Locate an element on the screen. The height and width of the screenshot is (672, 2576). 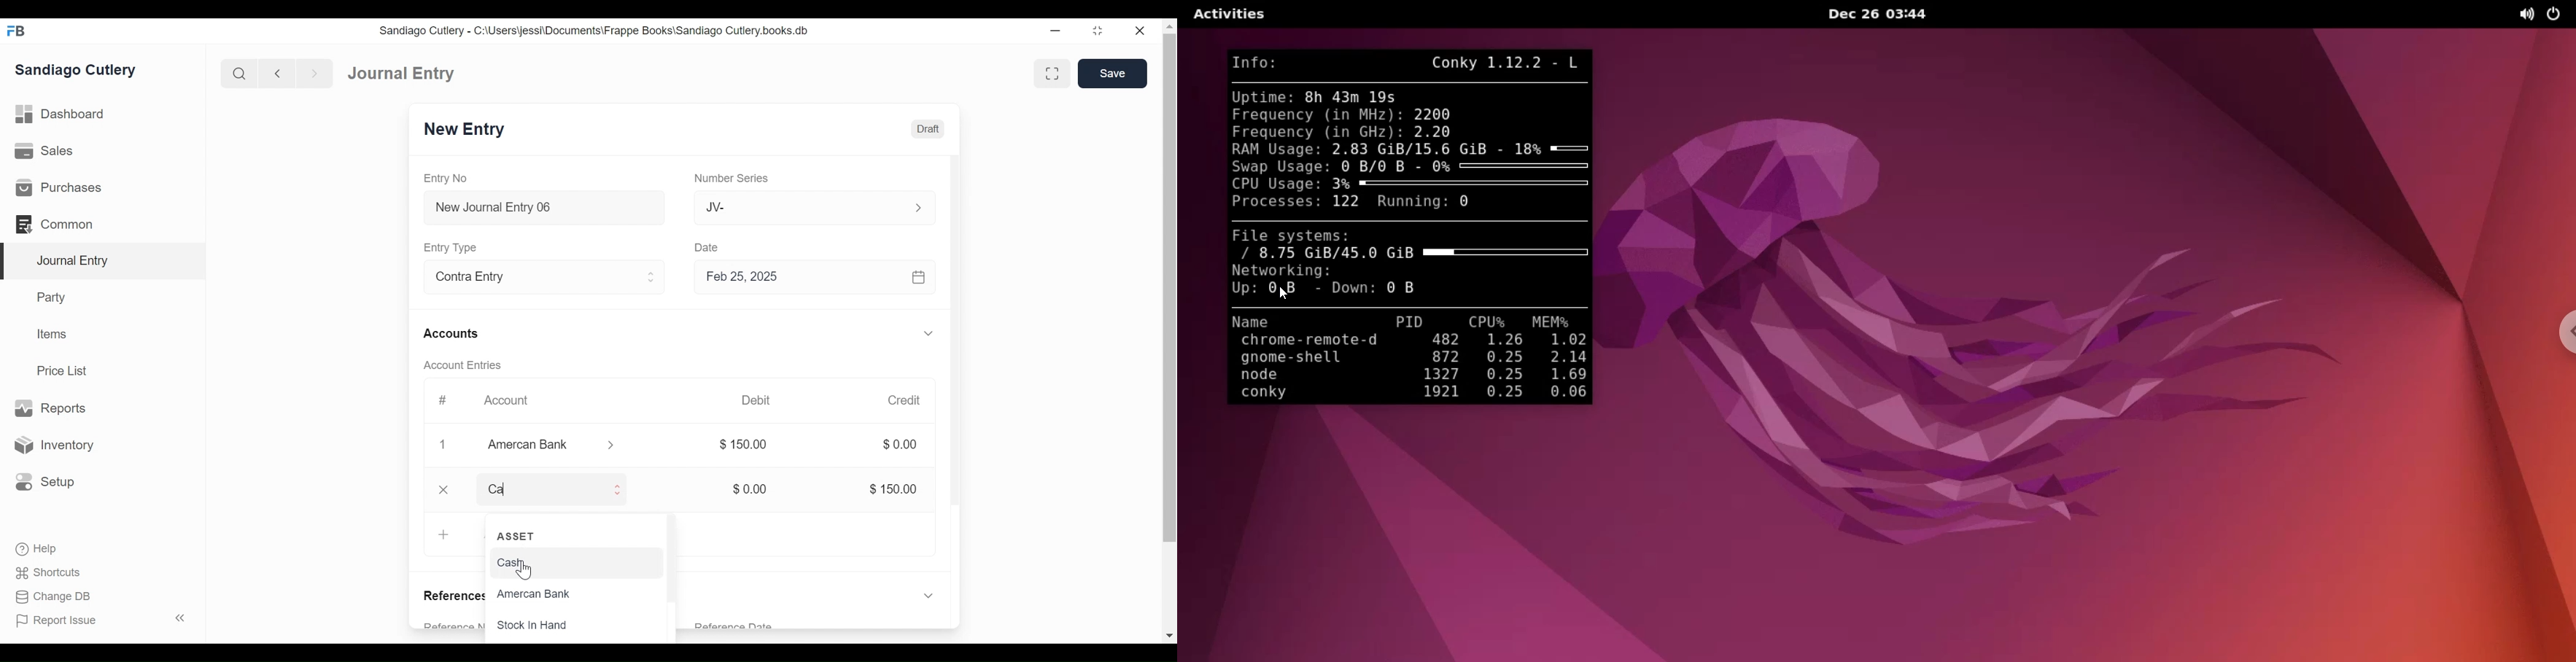
Navigate Forward is located at coordinates (315, 74).